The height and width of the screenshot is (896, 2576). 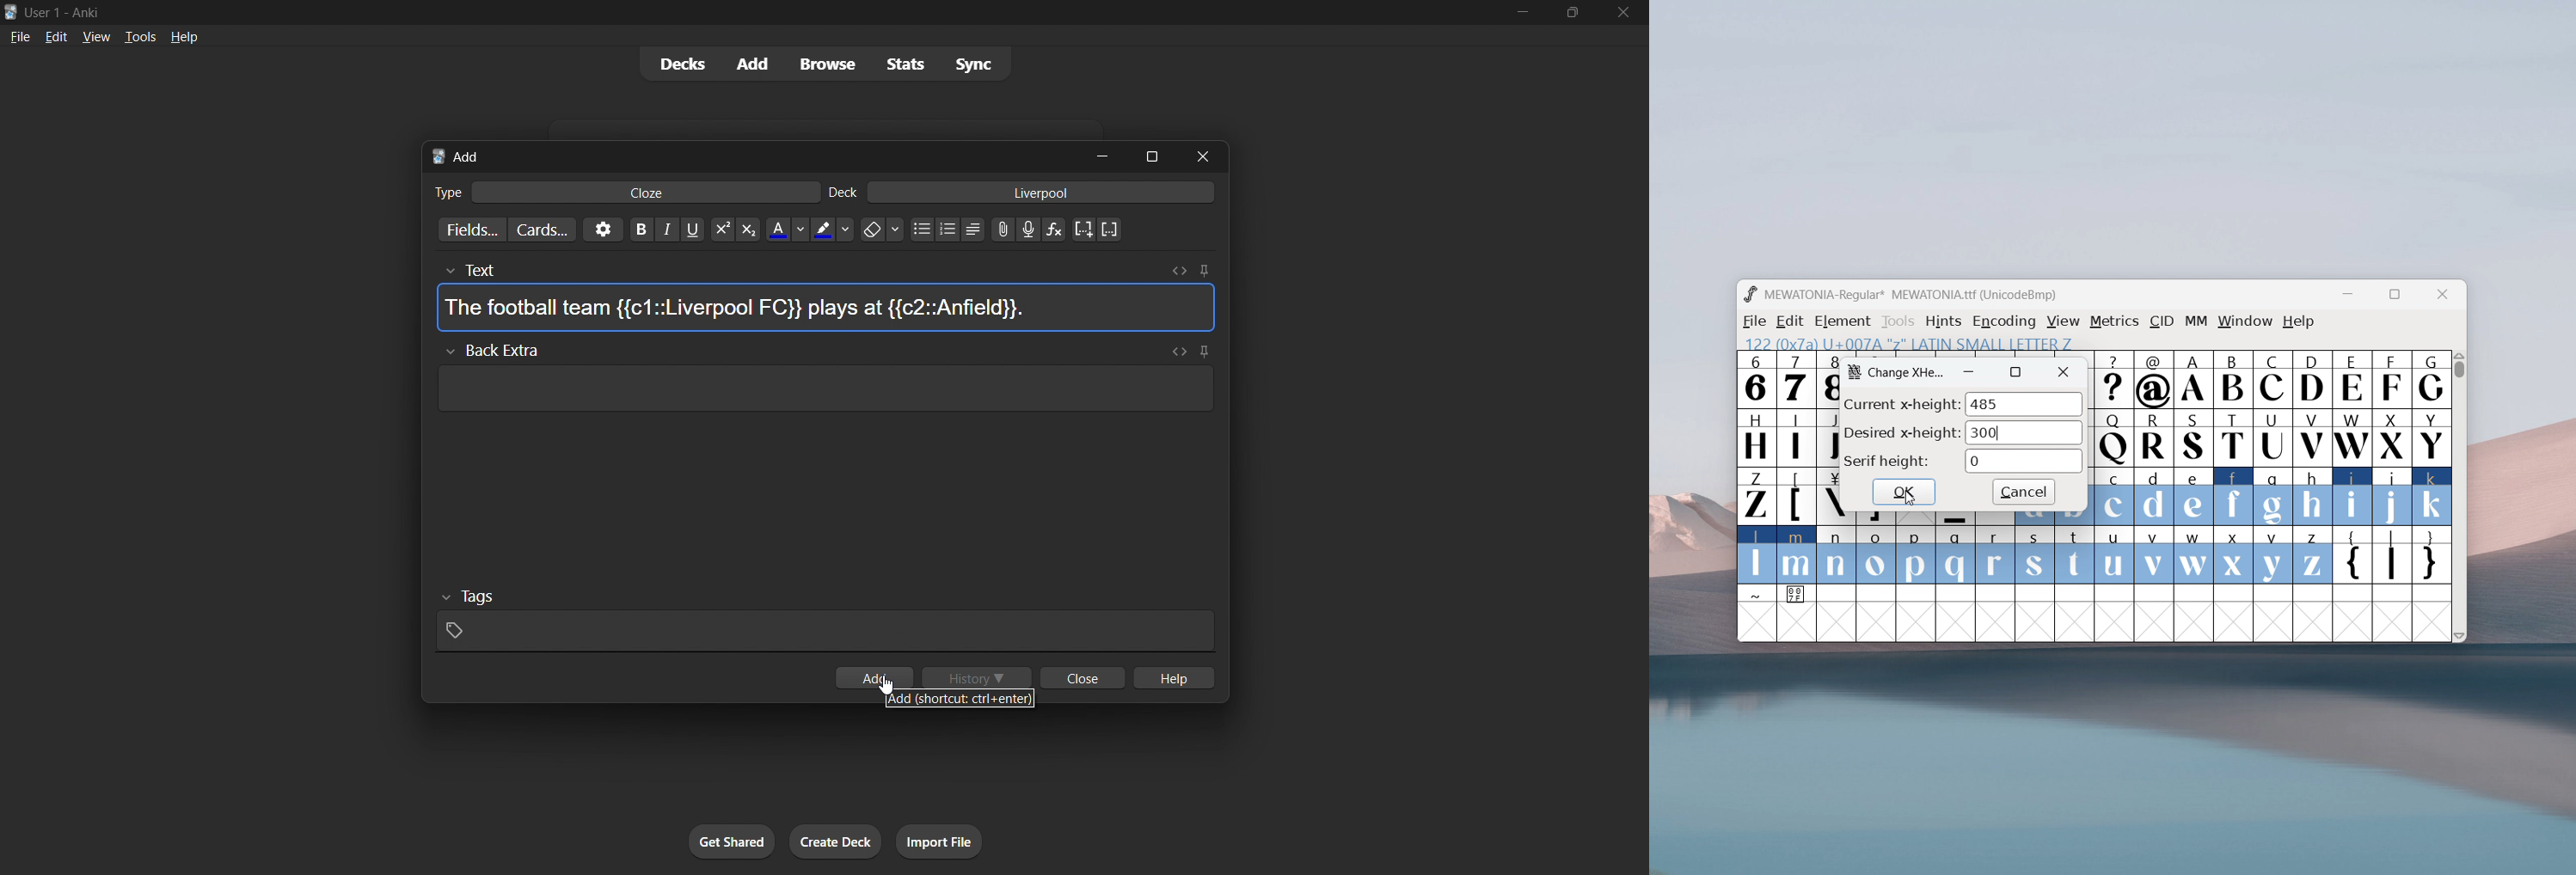 I want to click on h, so click(x=2311, y=494).